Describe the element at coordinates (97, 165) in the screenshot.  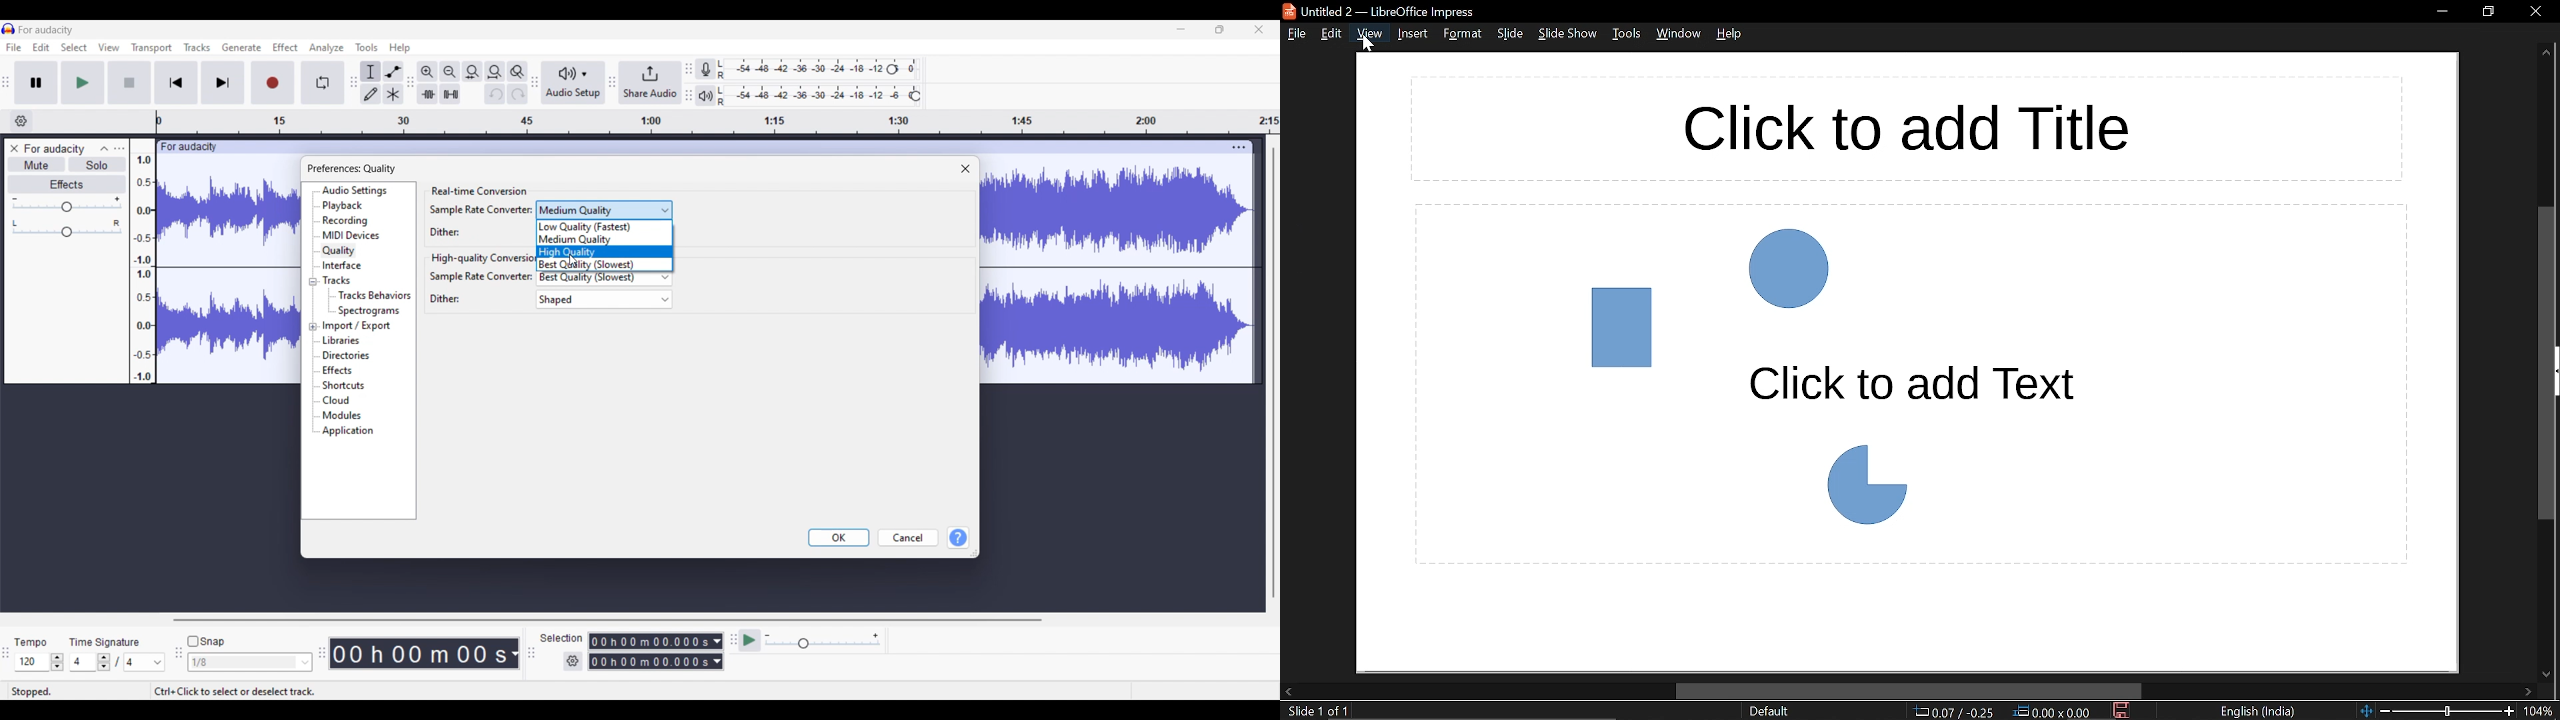
I see `Solo` at that location.